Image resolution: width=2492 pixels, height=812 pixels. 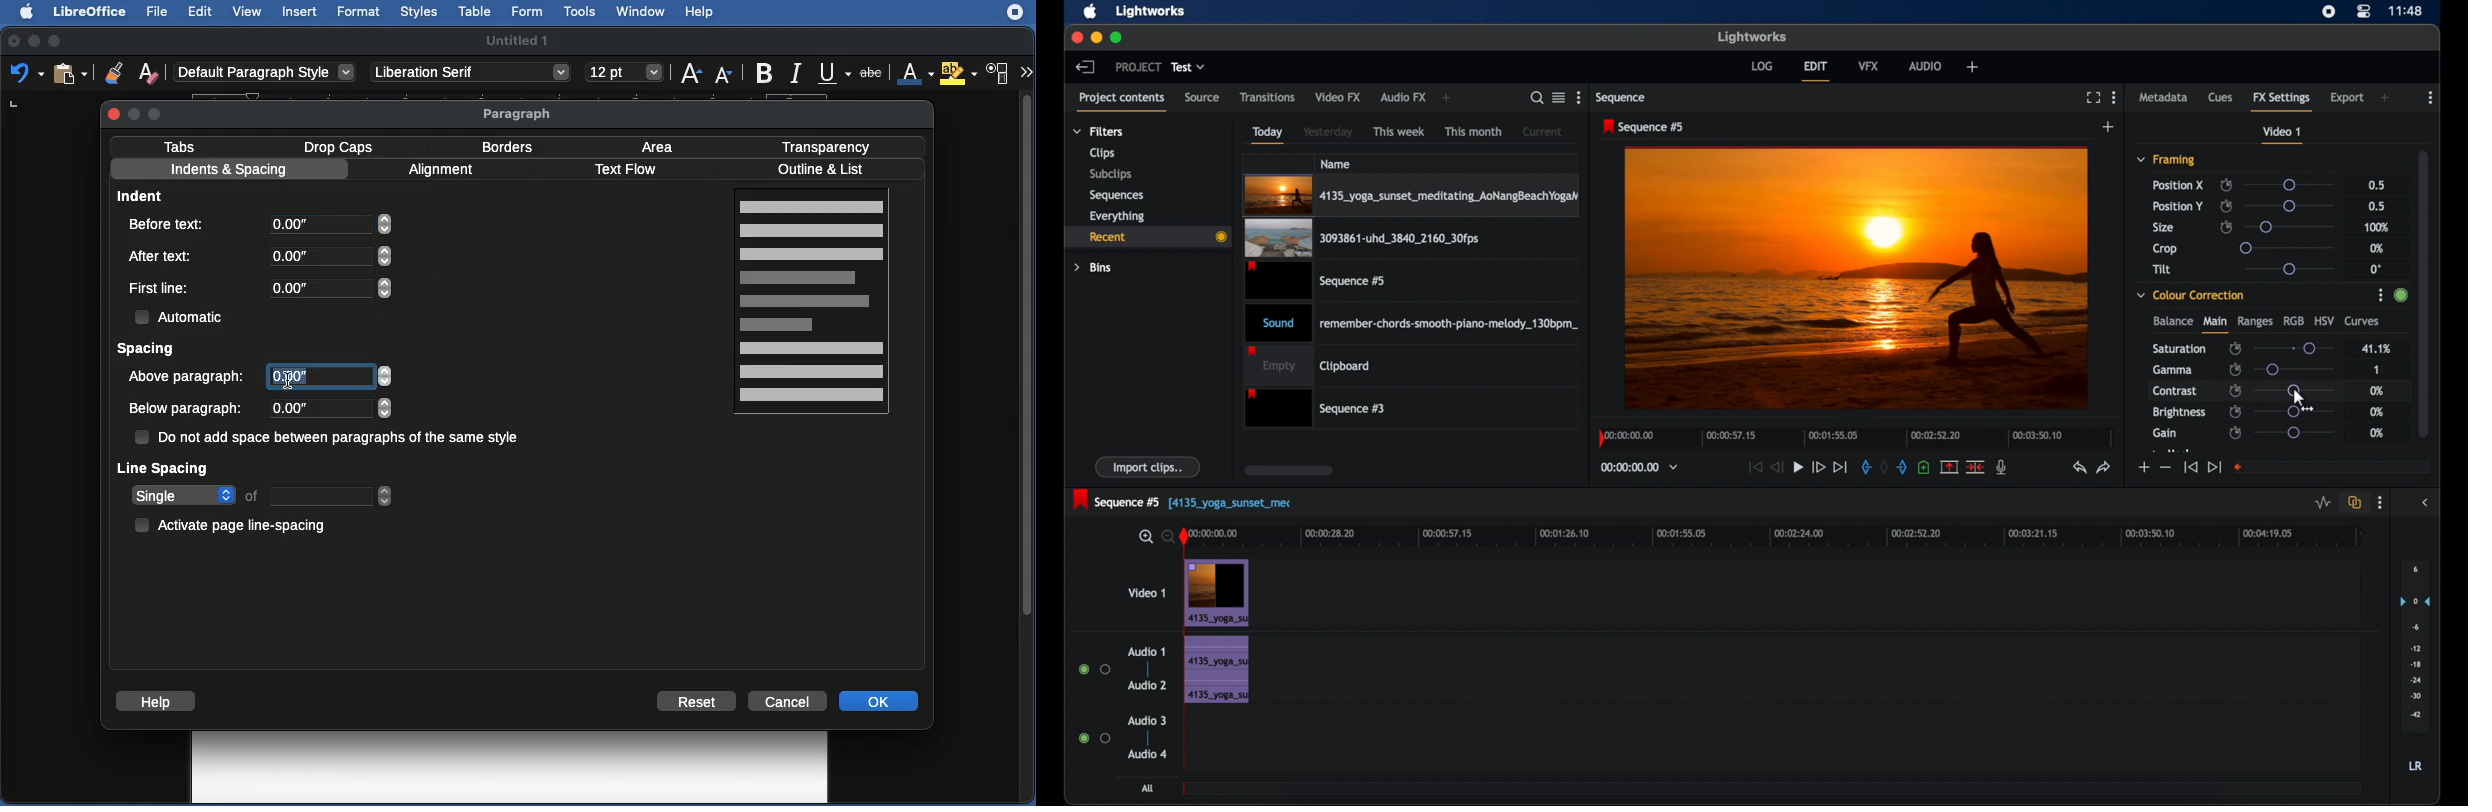 I want to click on slider, so click(x=2289, y=184).